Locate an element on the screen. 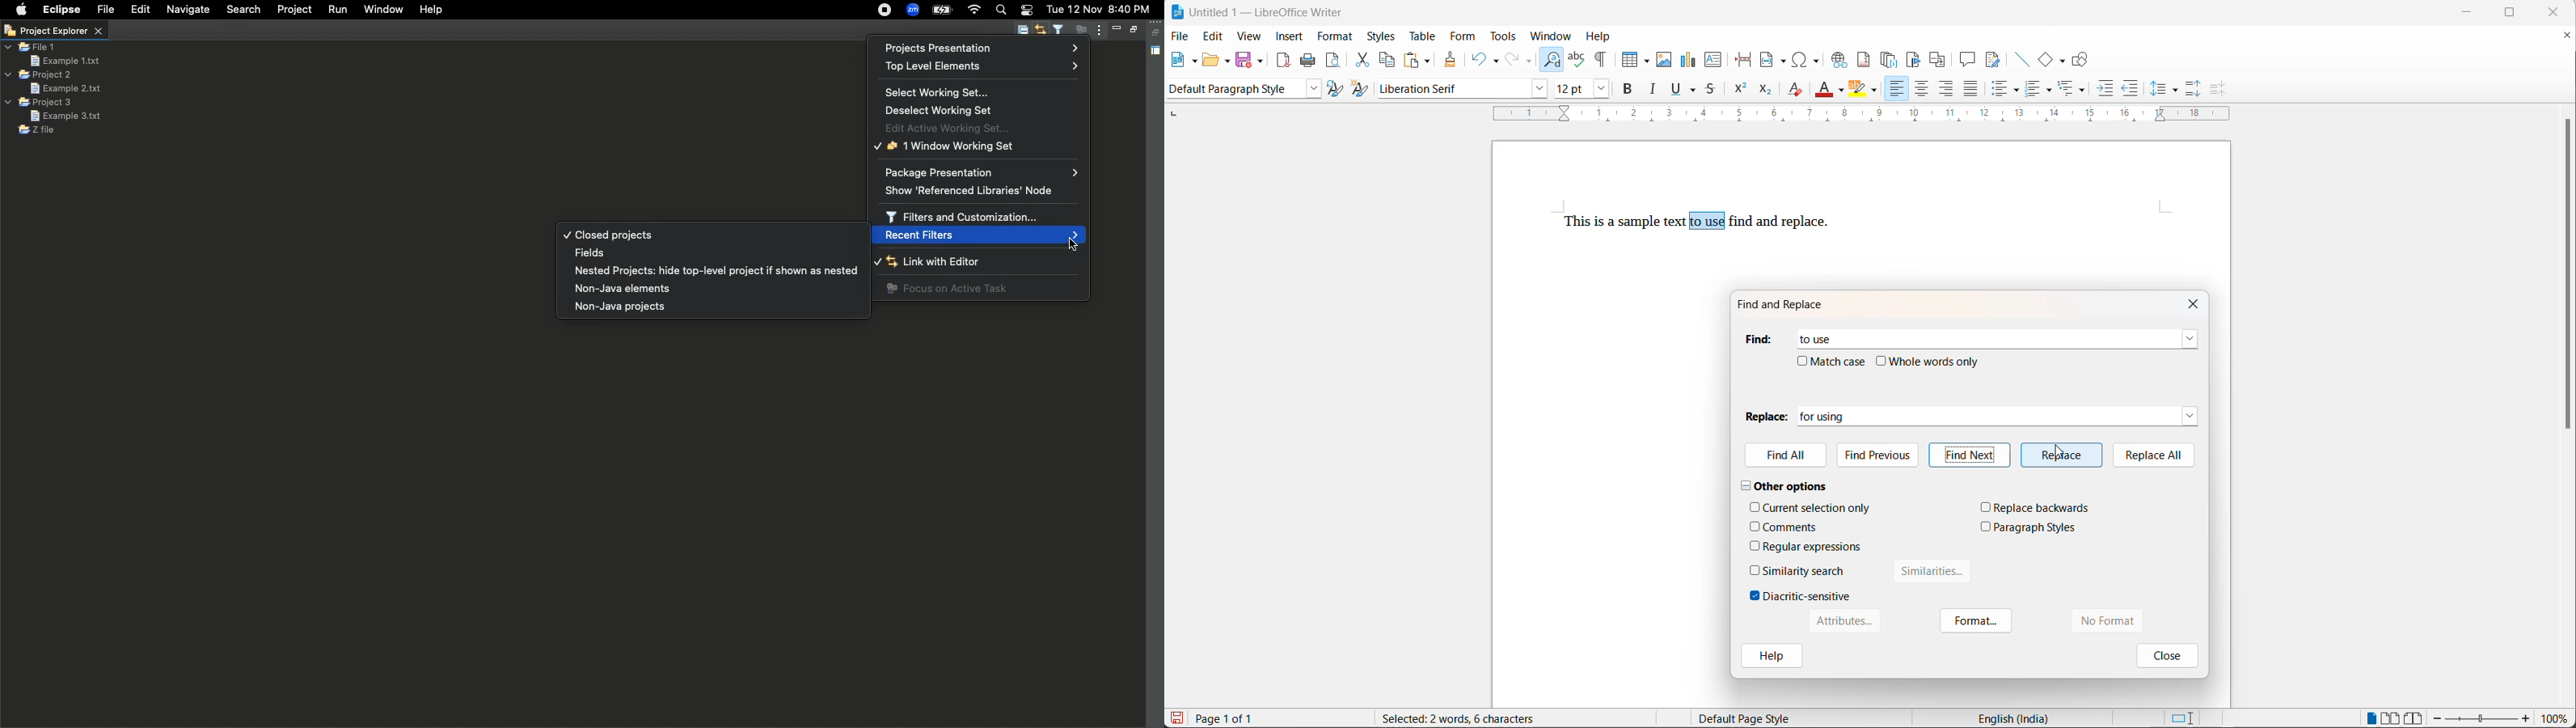  Internet is located at coordinates (974, 10).